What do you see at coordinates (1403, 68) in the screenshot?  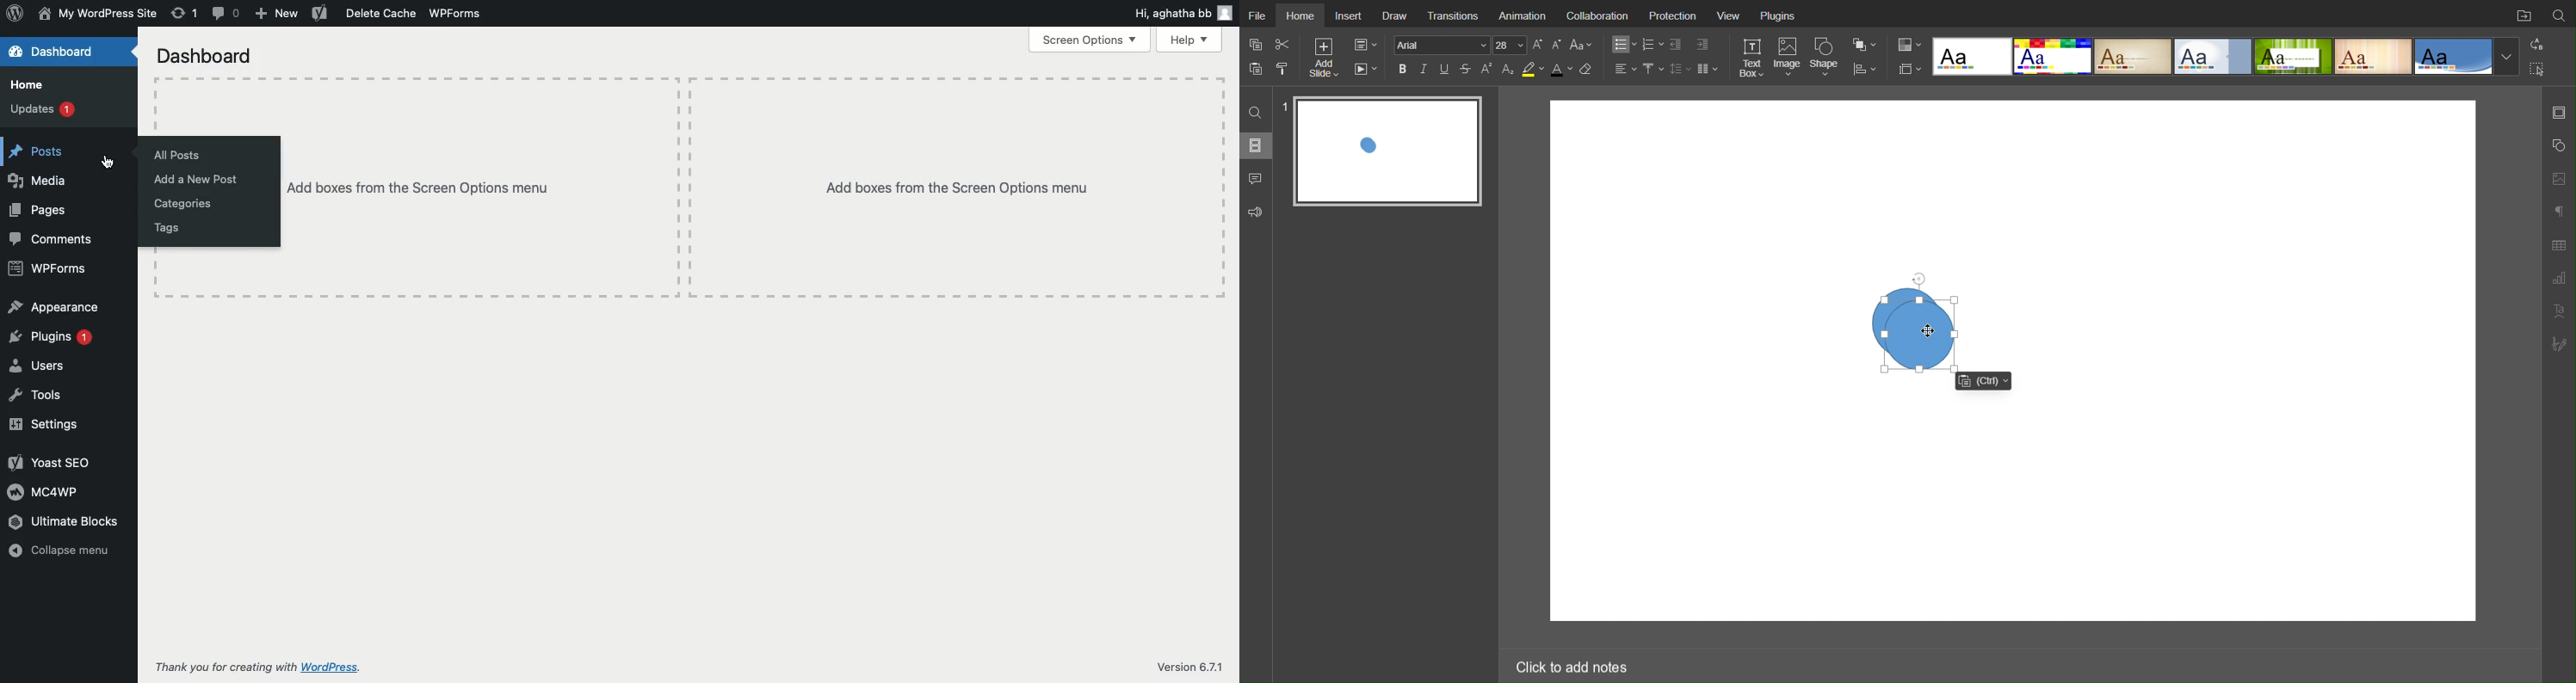 I see `Bold` at bounding box center [1403, 68].